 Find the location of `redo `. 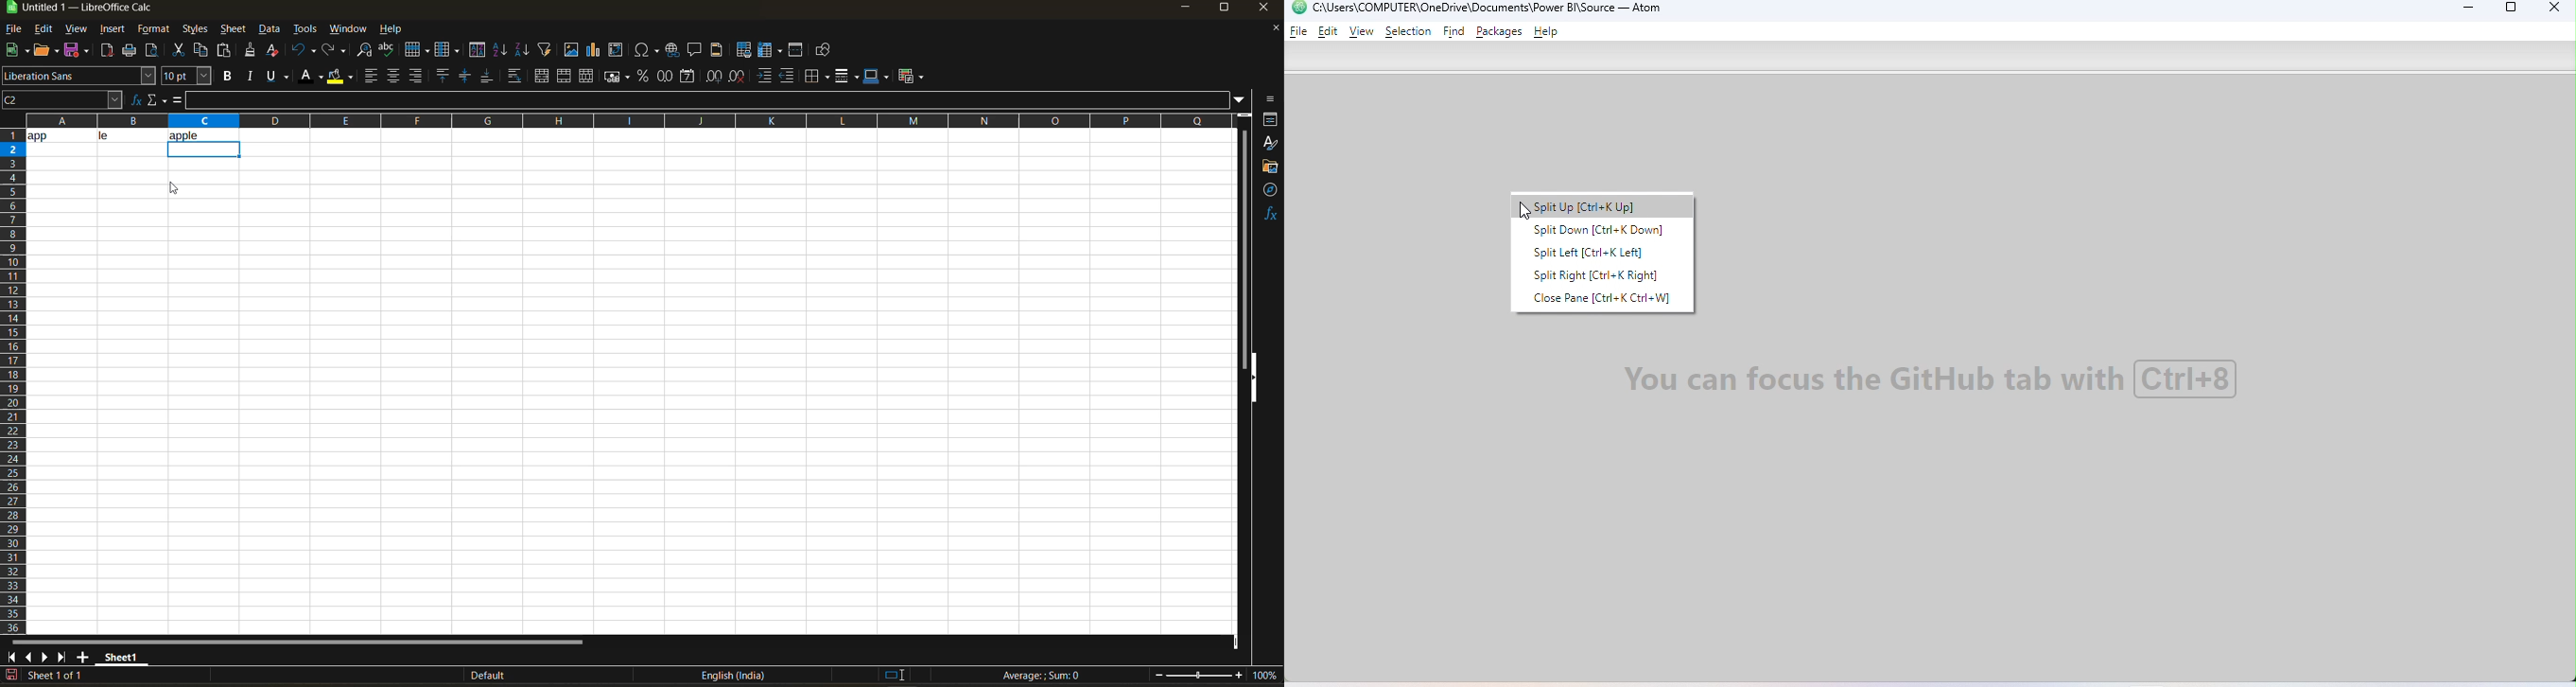

redo  is located at coordinates (335, 51).